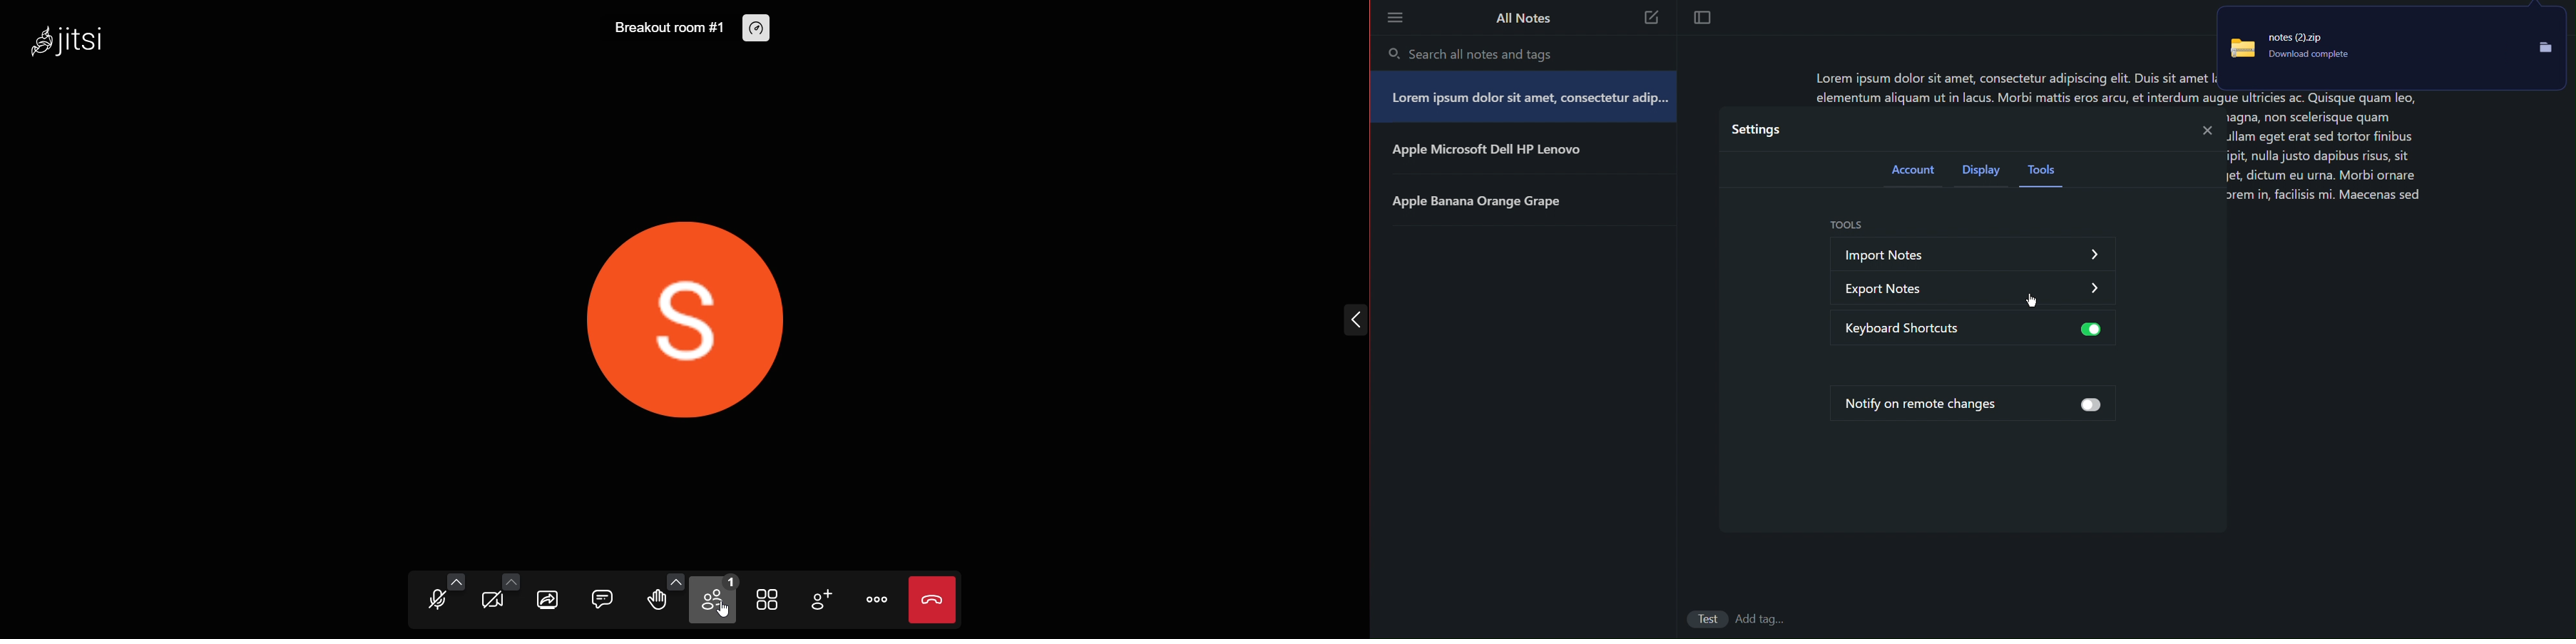 This screenshot has width=2576, height=644. I want to click on dropdown, so click(2094, 287).